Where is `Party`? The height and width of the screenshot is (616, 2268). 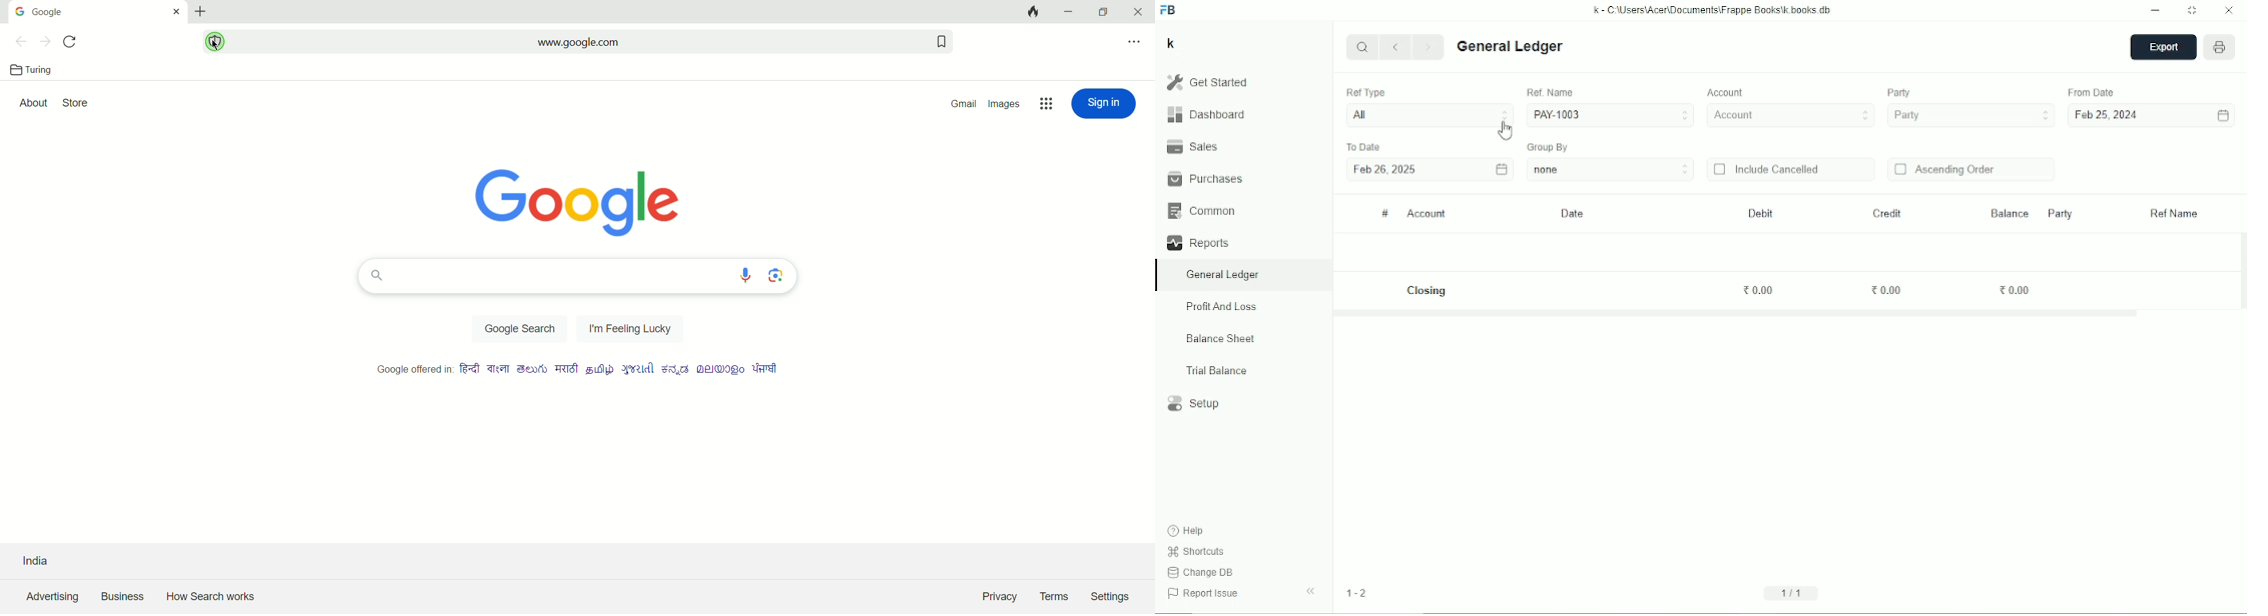
Party is located at coordinates (2059, 213).